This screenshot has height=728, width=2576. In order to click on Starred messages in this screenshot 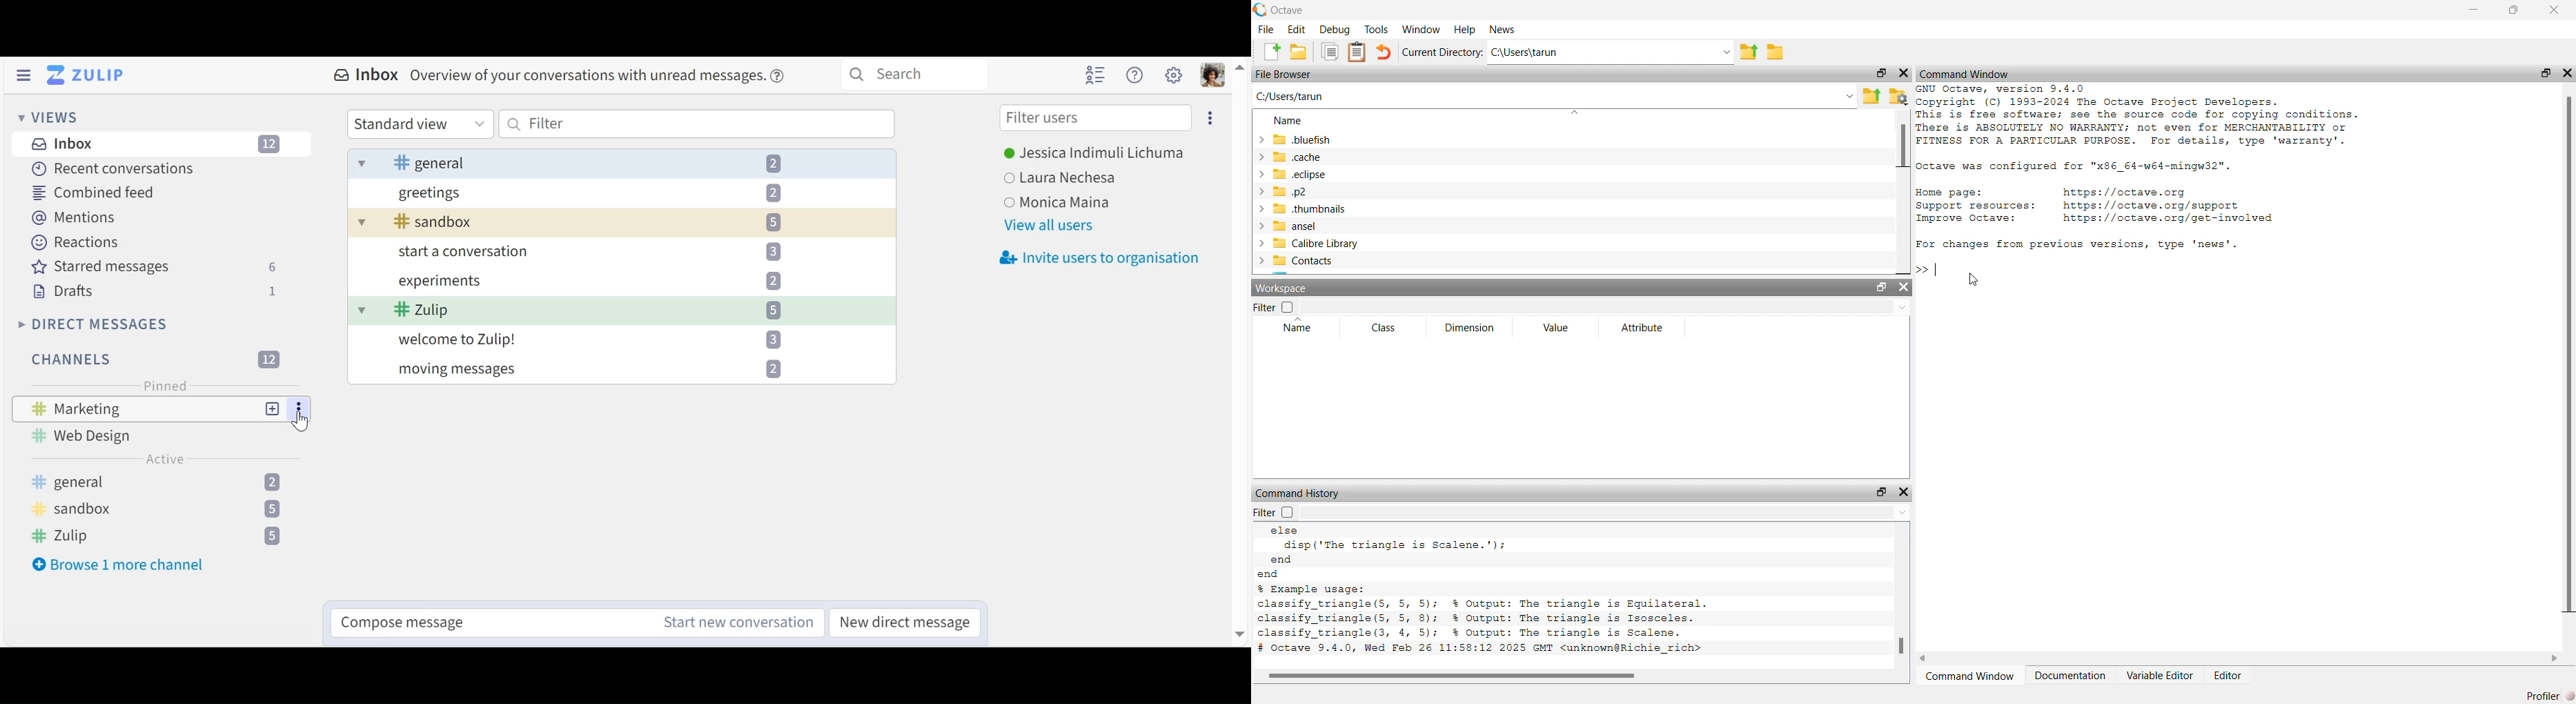, I will do `click(154, 267)`.